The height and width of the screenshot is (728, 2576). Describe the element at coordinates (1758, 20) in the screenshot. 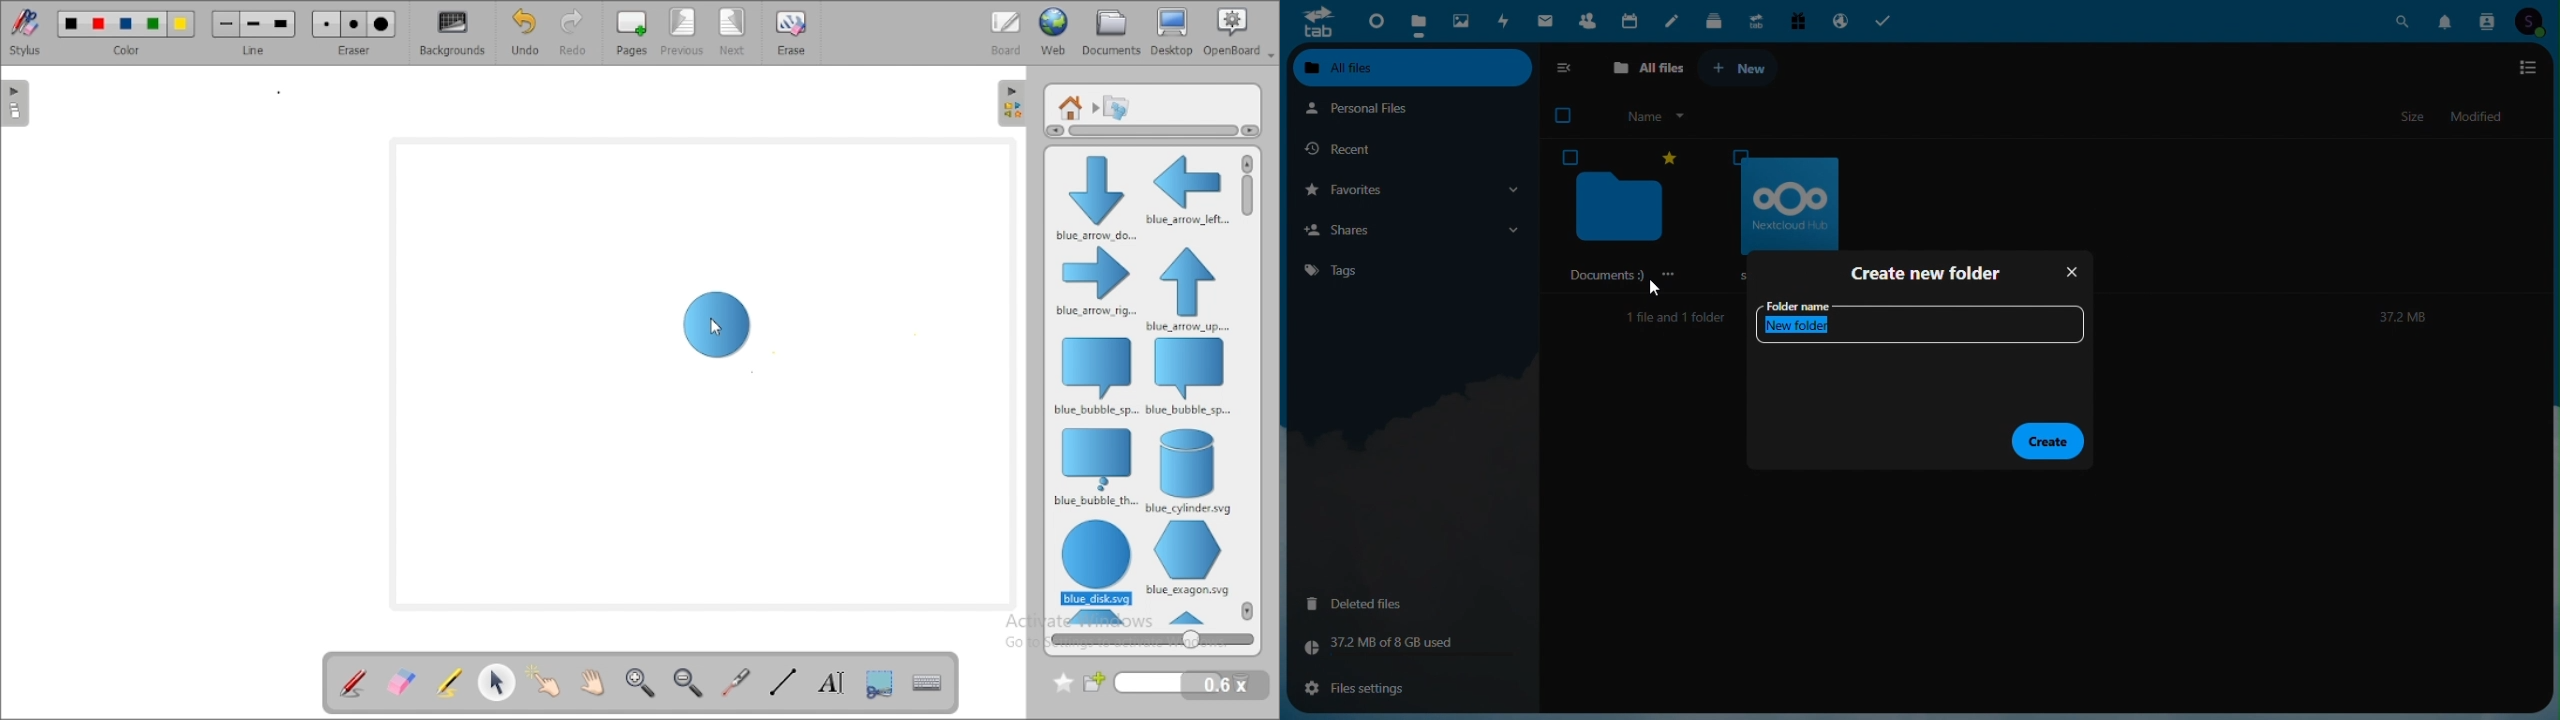

I see `Upgrade` at that location.